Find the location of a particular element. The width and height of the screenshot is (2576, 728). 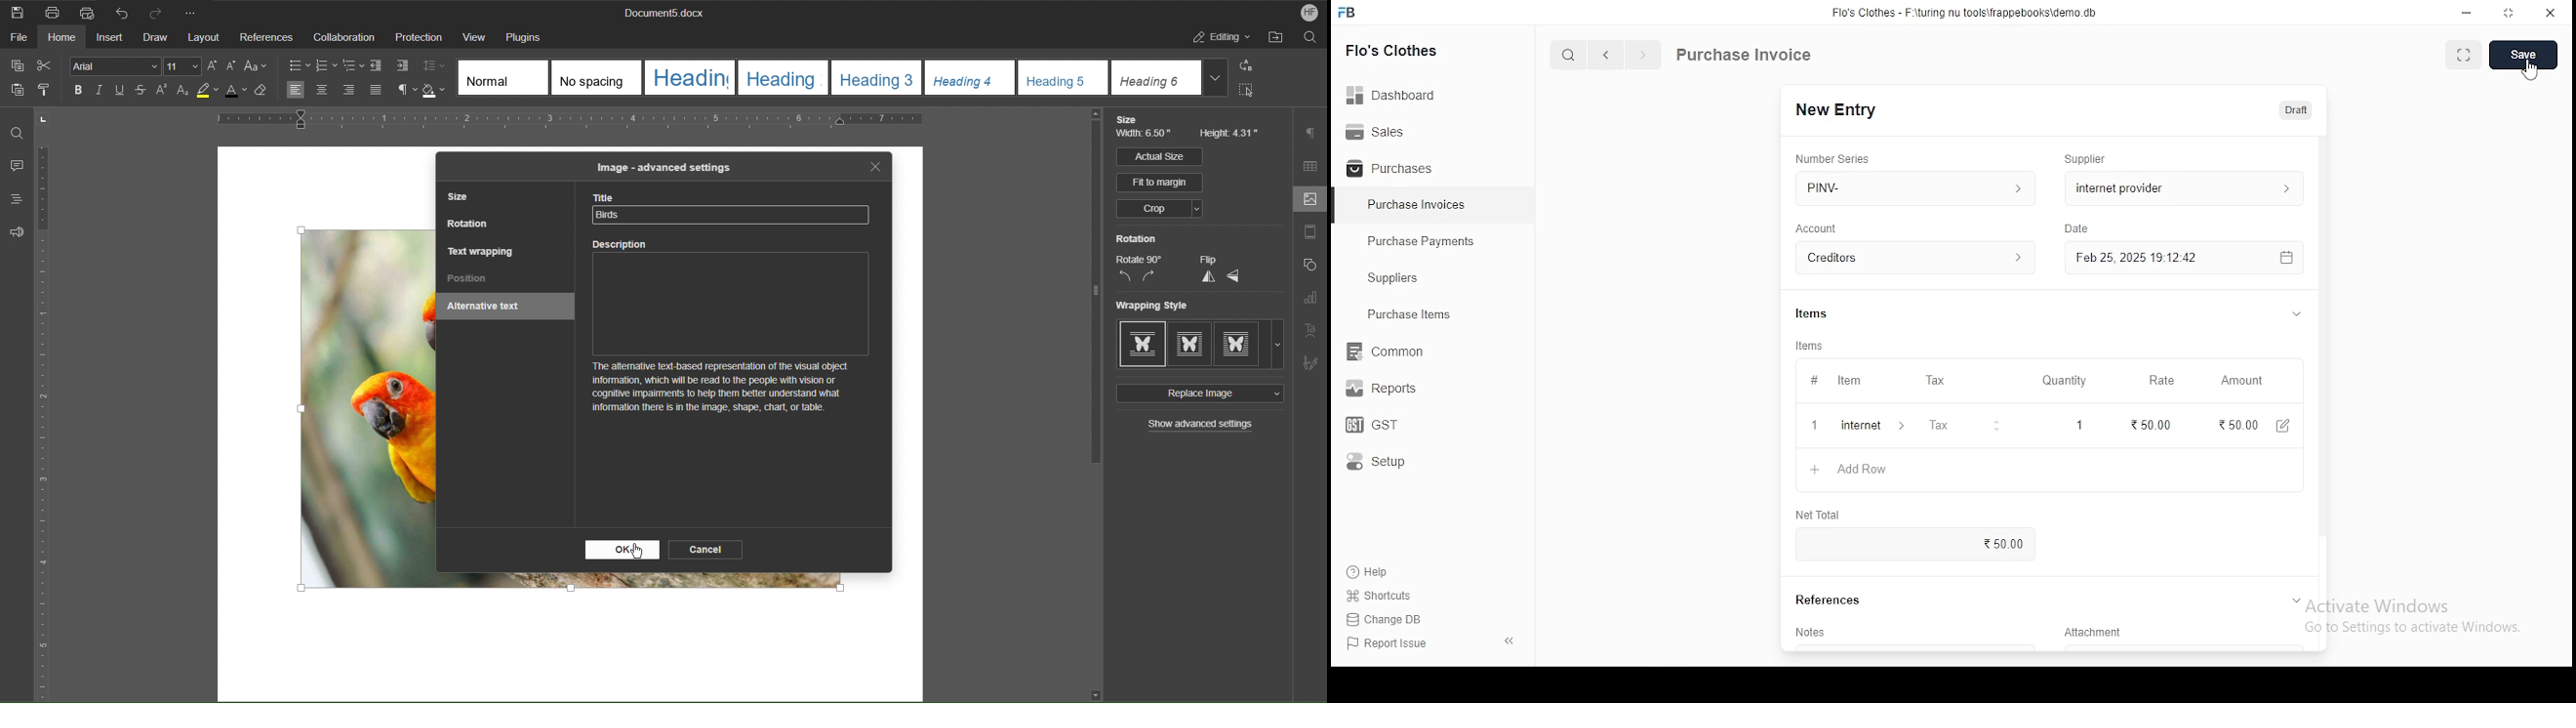

amount is located at coordinates (2240, 381).